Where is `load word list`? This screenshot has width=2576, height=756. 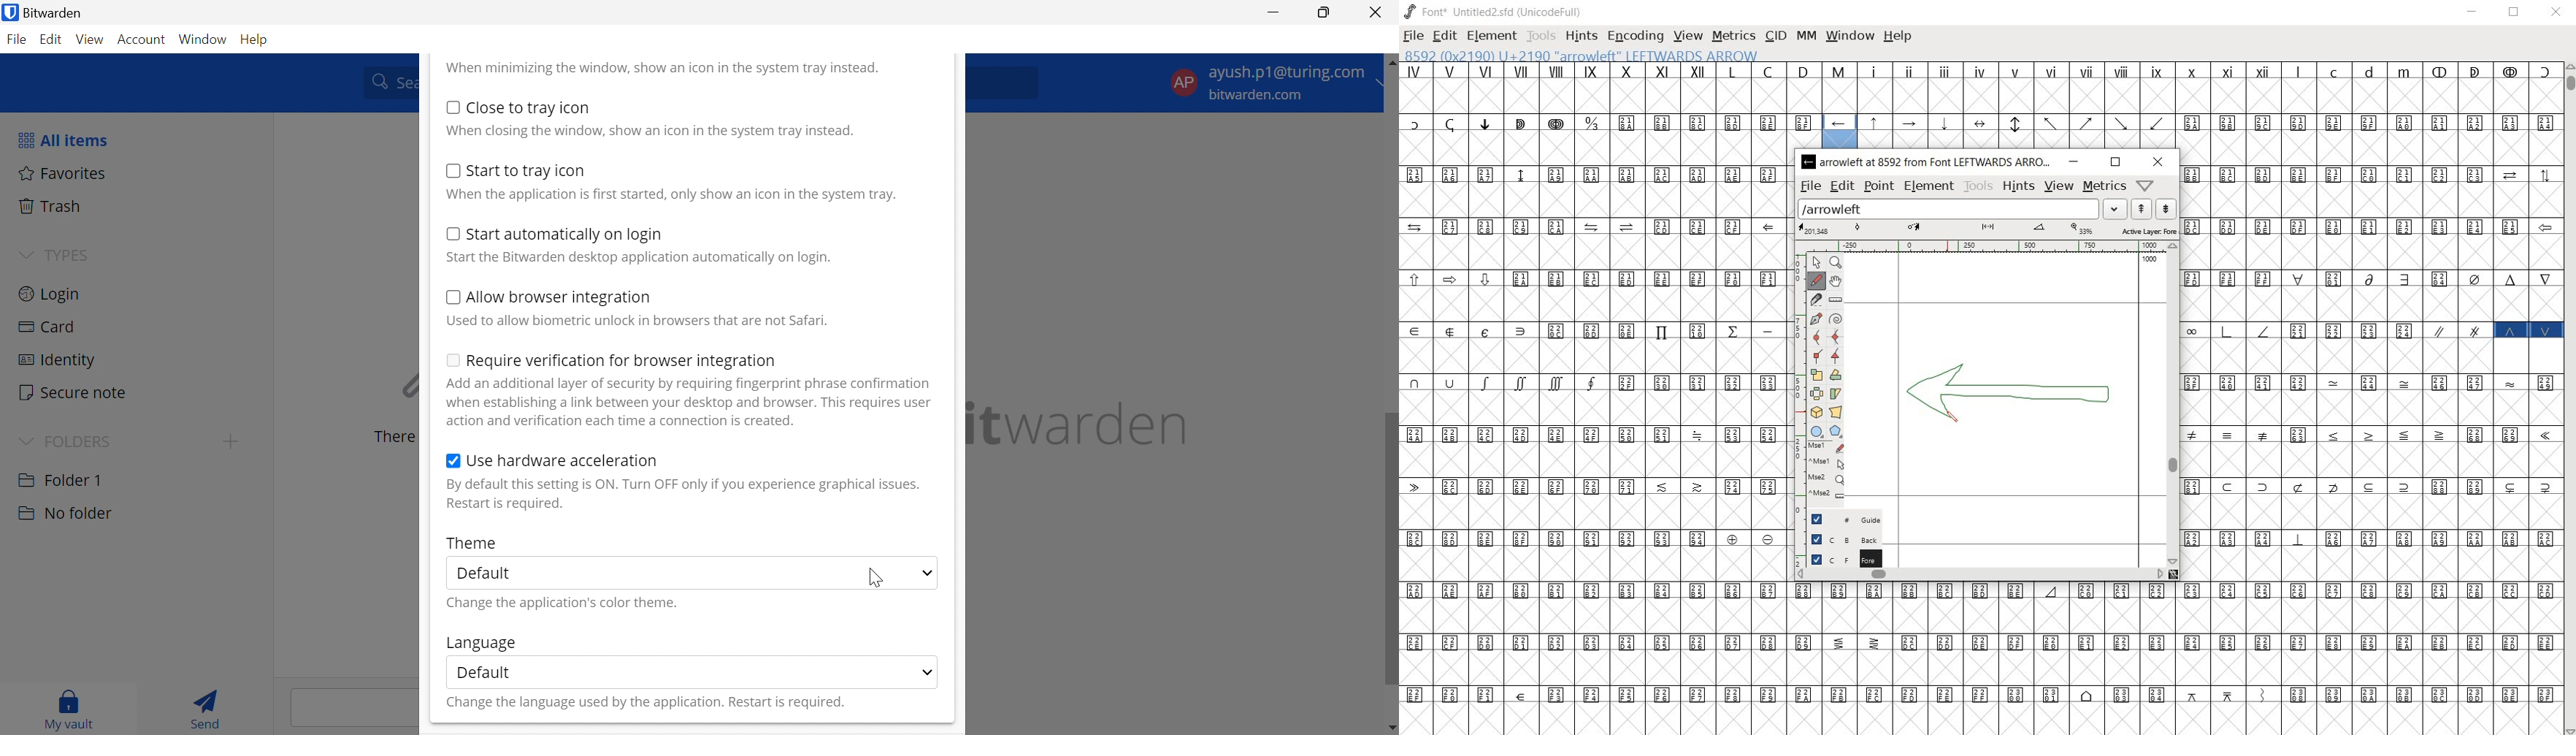 load word list is located at coordinates (1963, 208).